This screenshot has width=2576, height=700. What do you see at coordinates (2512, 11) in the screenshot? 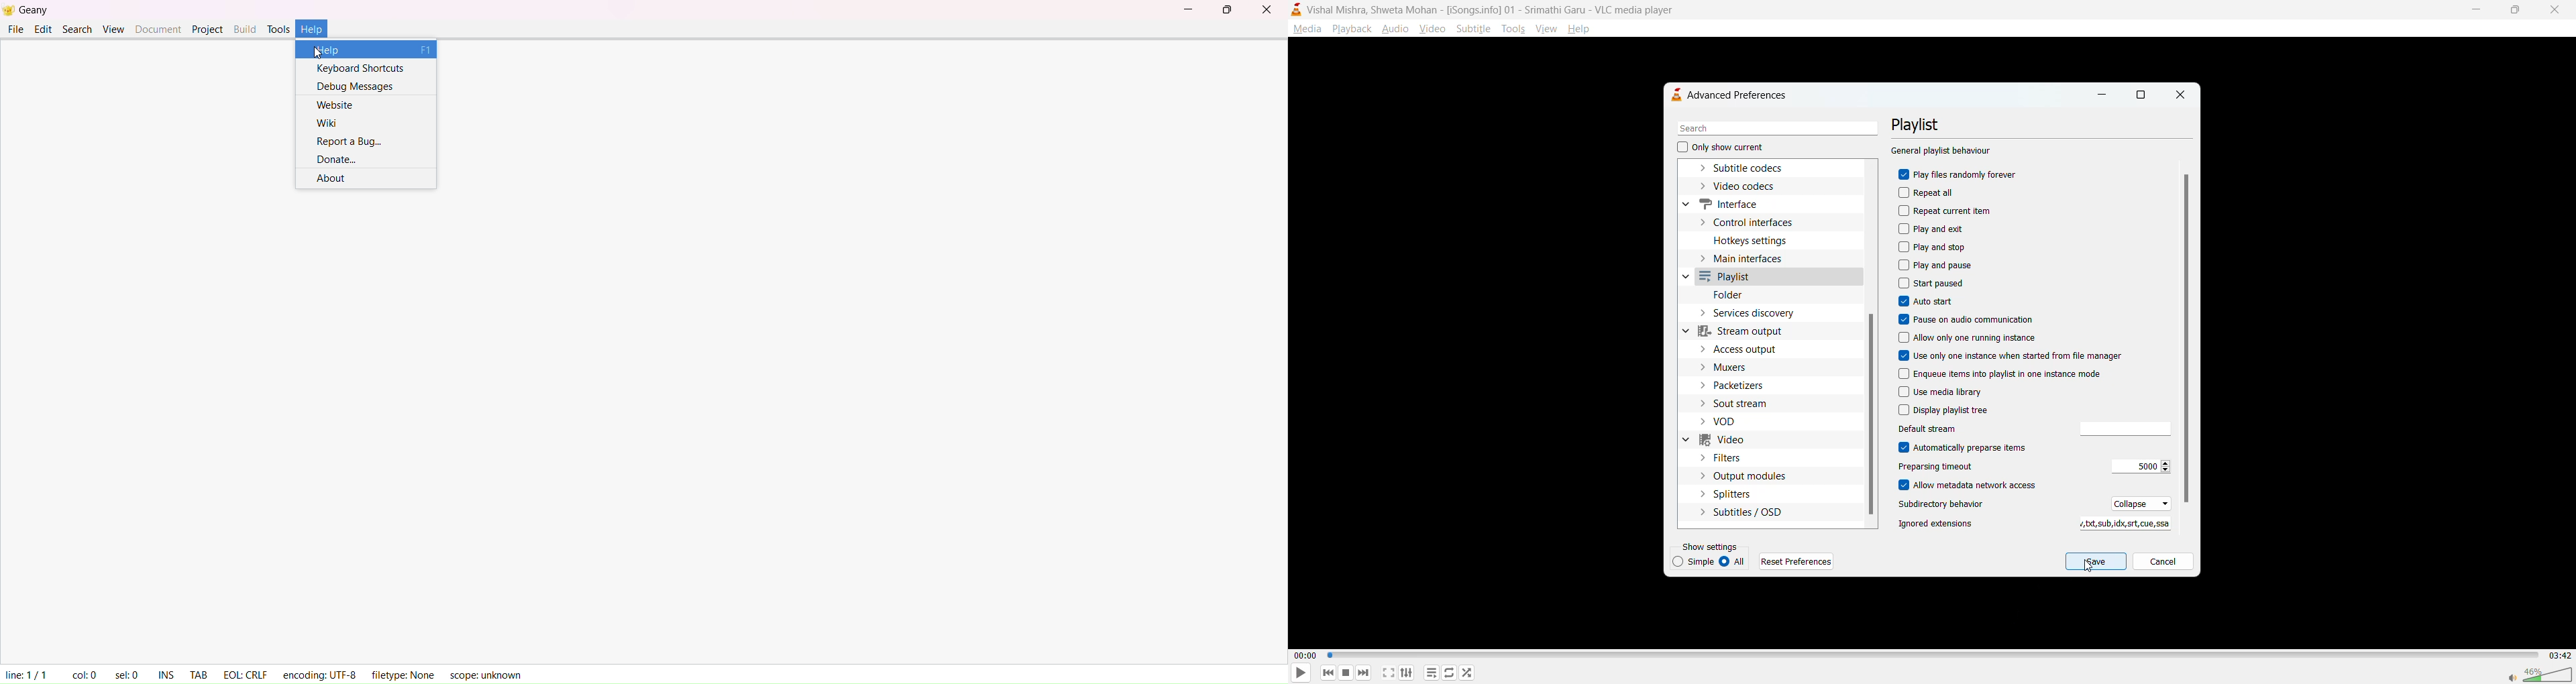
I see `maximize` at bounding box center [2512, 11].